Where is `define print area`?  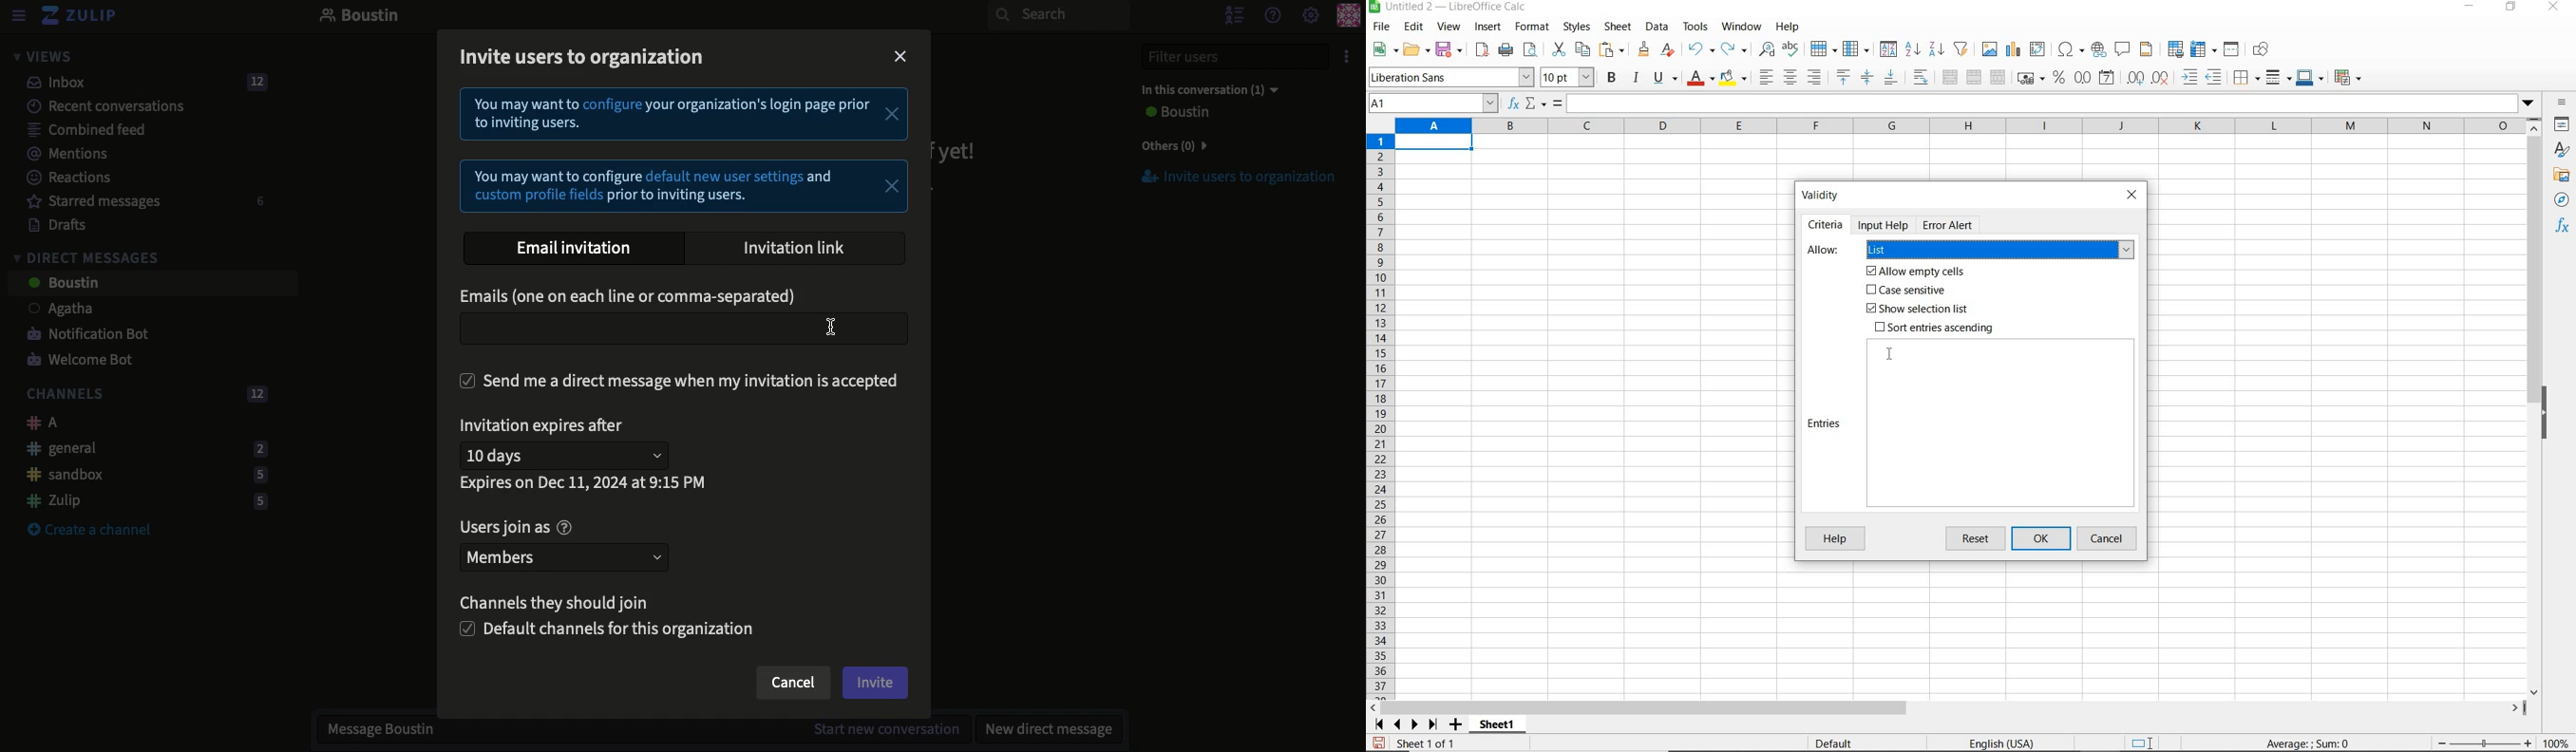 define print area is located at coordinates (2174, 50).